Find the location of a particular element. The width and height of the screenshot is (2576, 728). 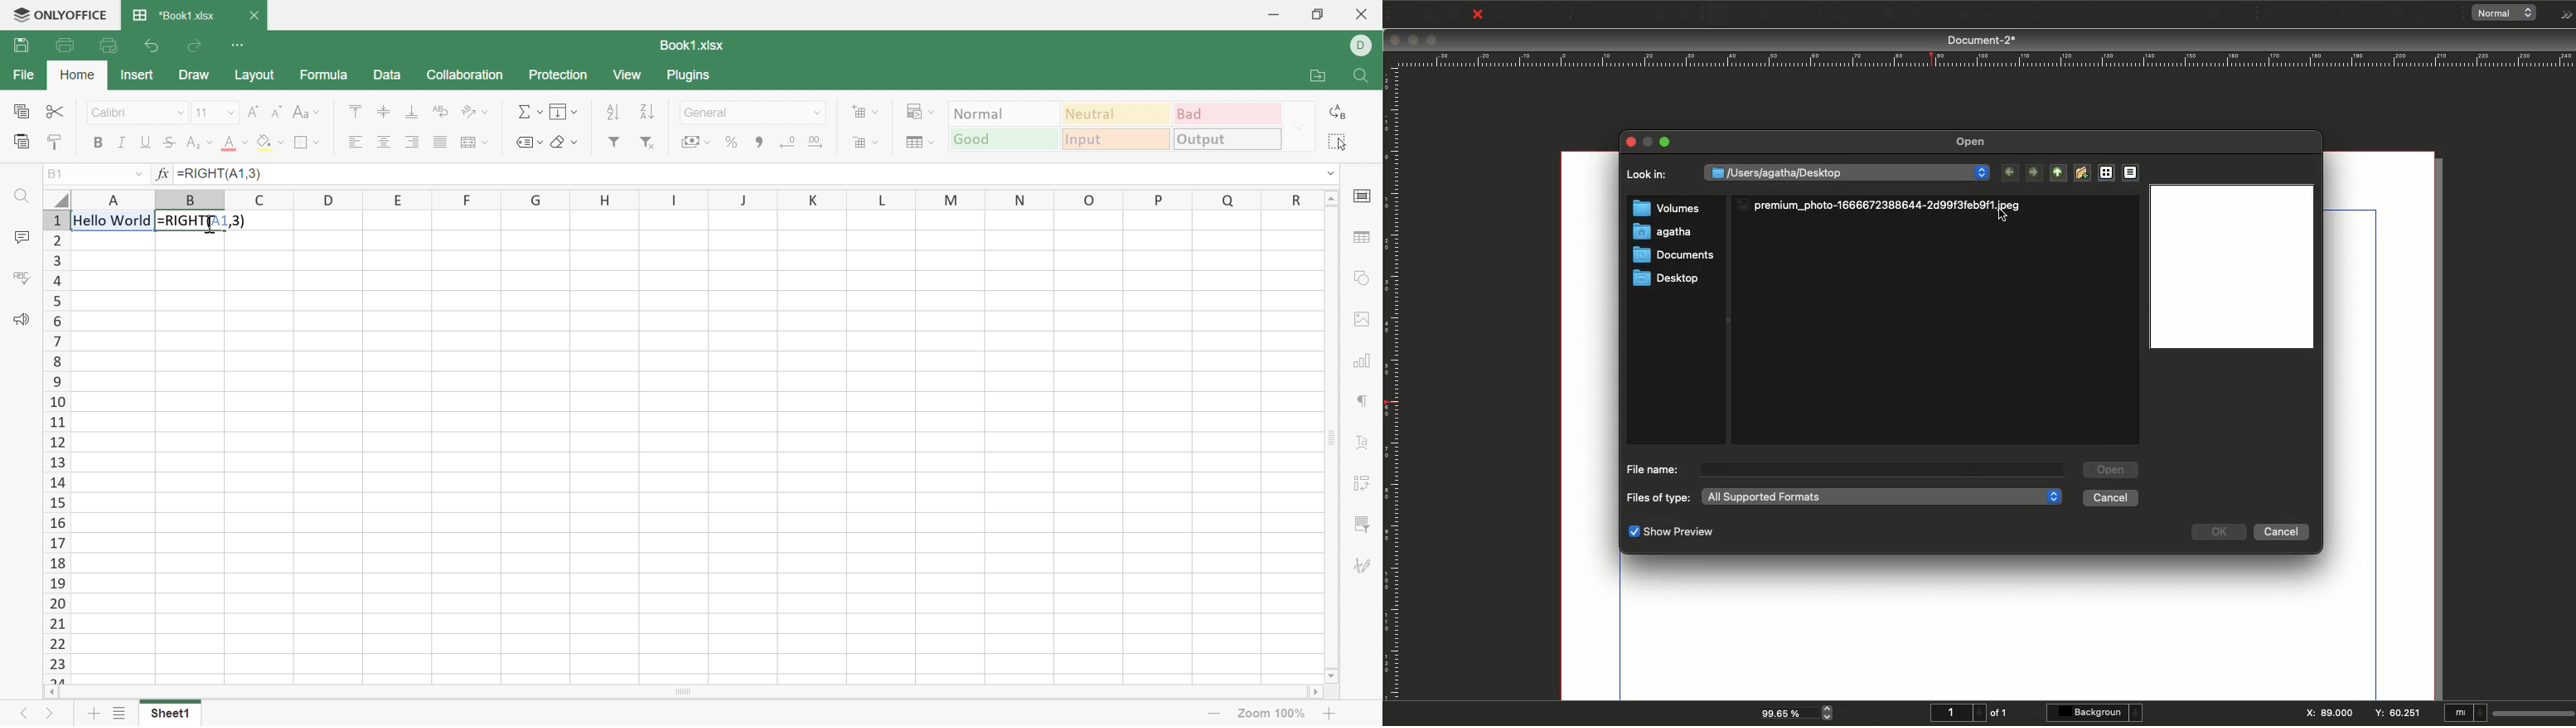

mI is located at coordinates (2466, 714).